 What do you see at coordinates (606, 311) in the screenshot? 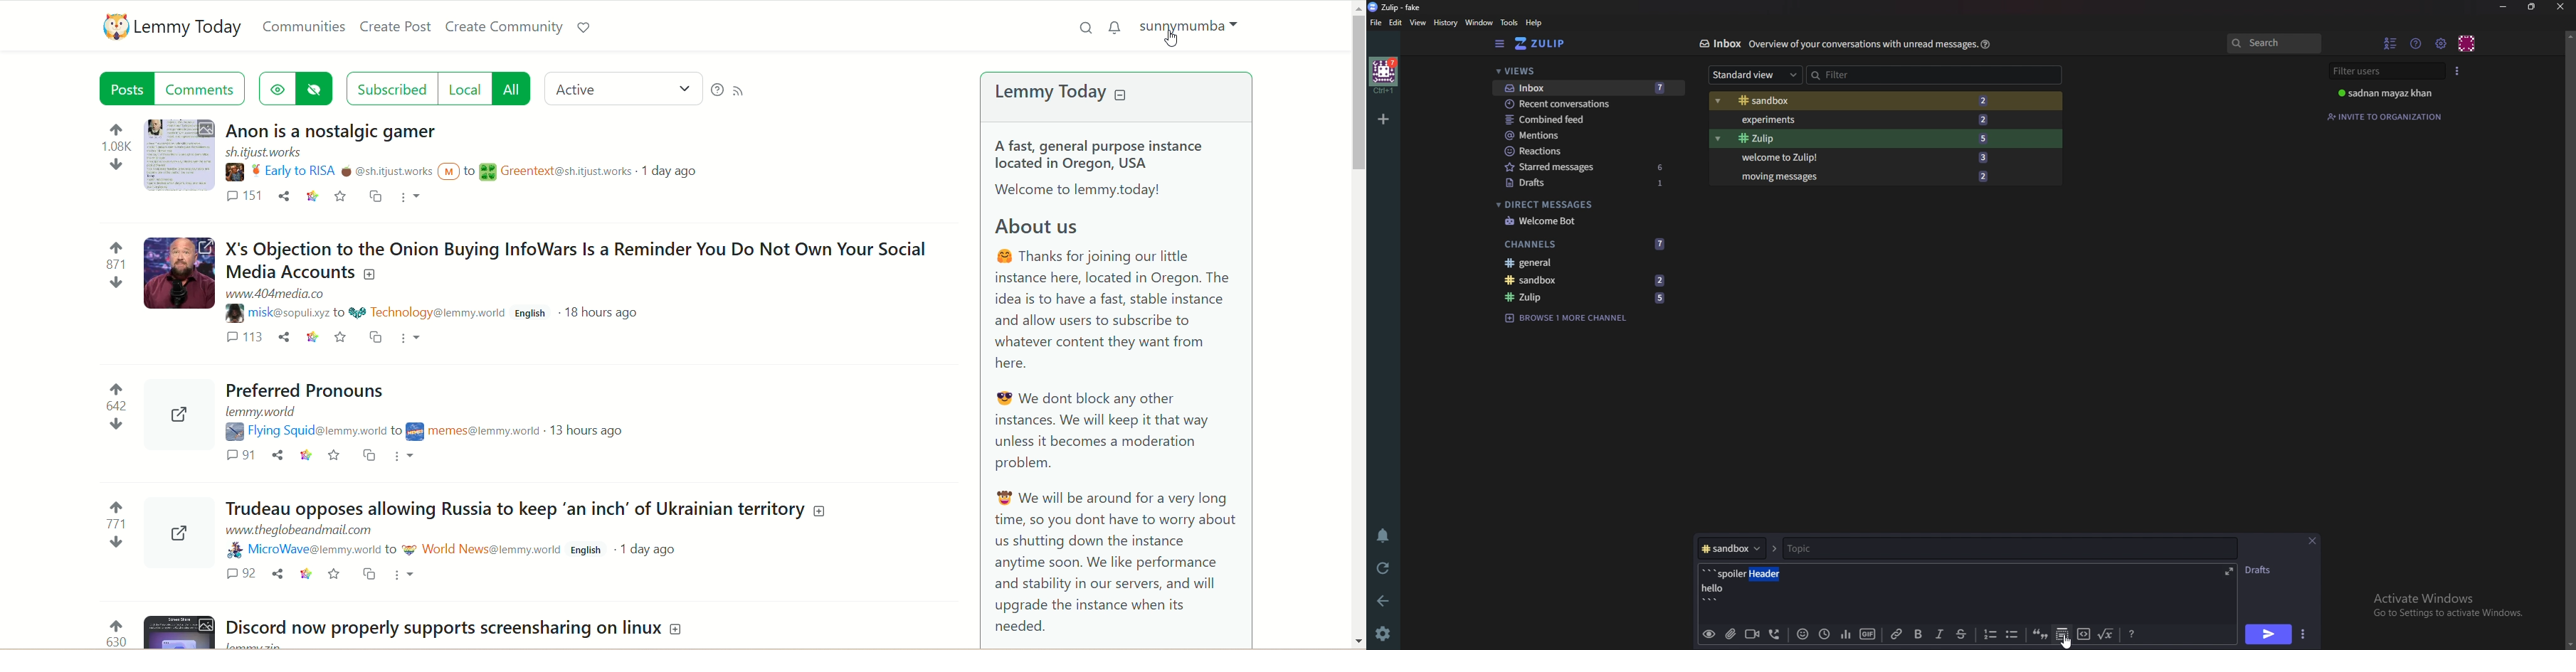
I see `18 hours ago` at bounding box center [606, 311].